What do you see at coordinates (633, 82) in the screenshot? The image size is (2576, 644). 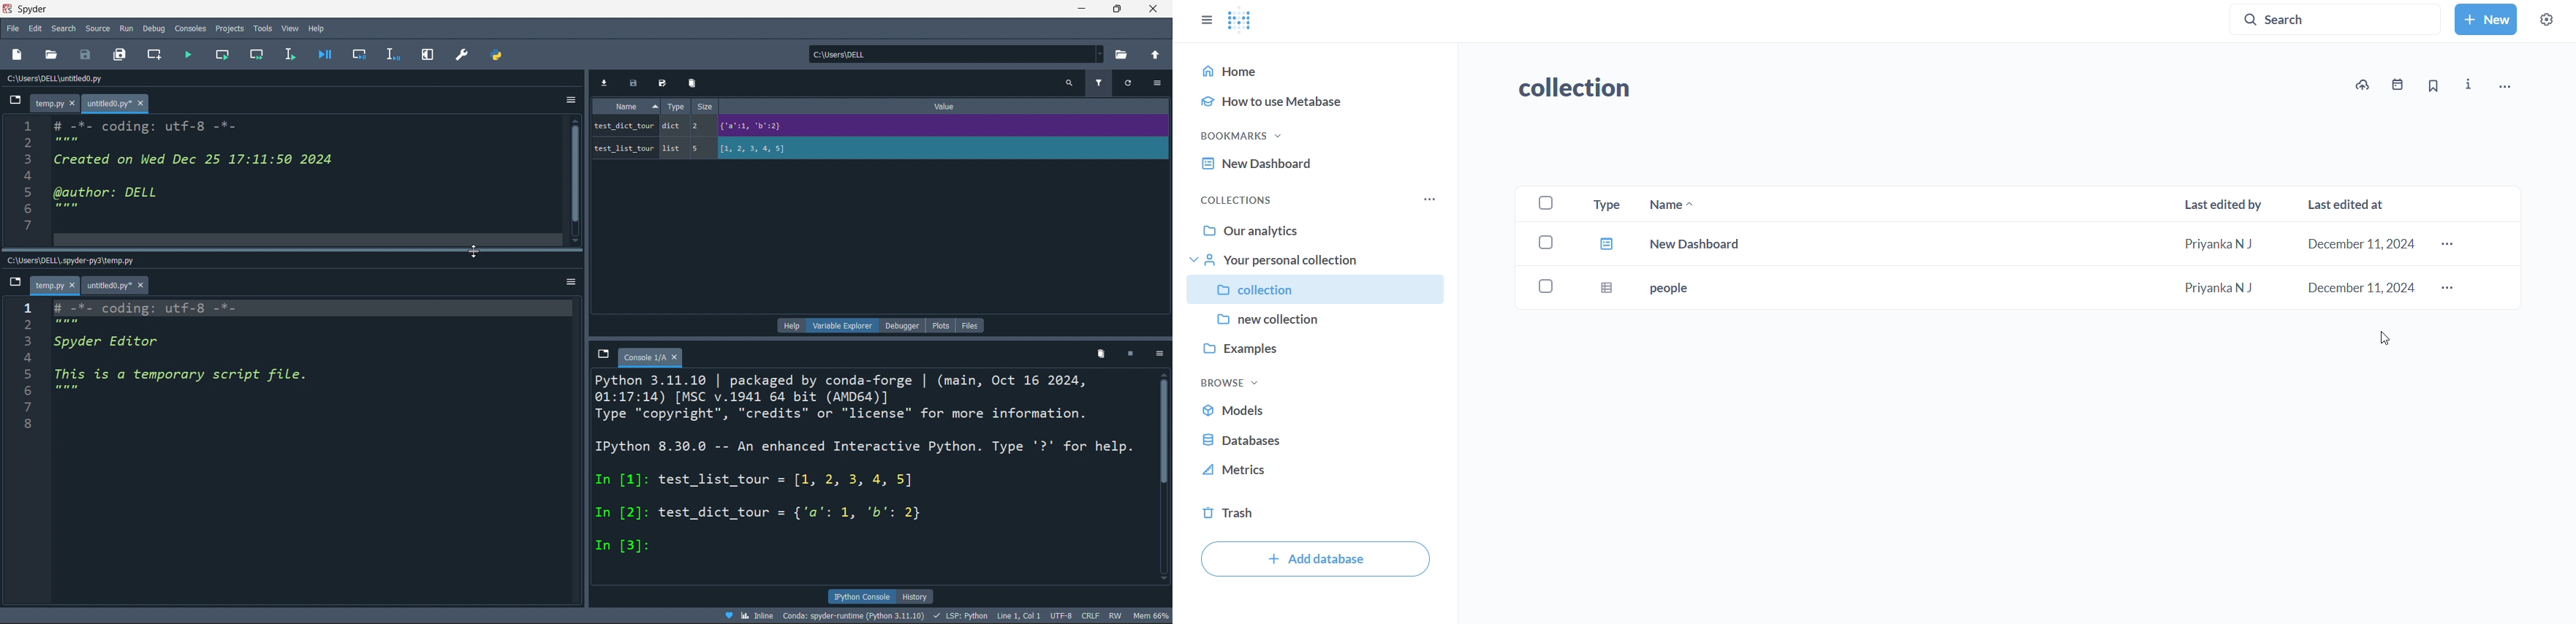 I see `save data` at bounding box center [633, 82].